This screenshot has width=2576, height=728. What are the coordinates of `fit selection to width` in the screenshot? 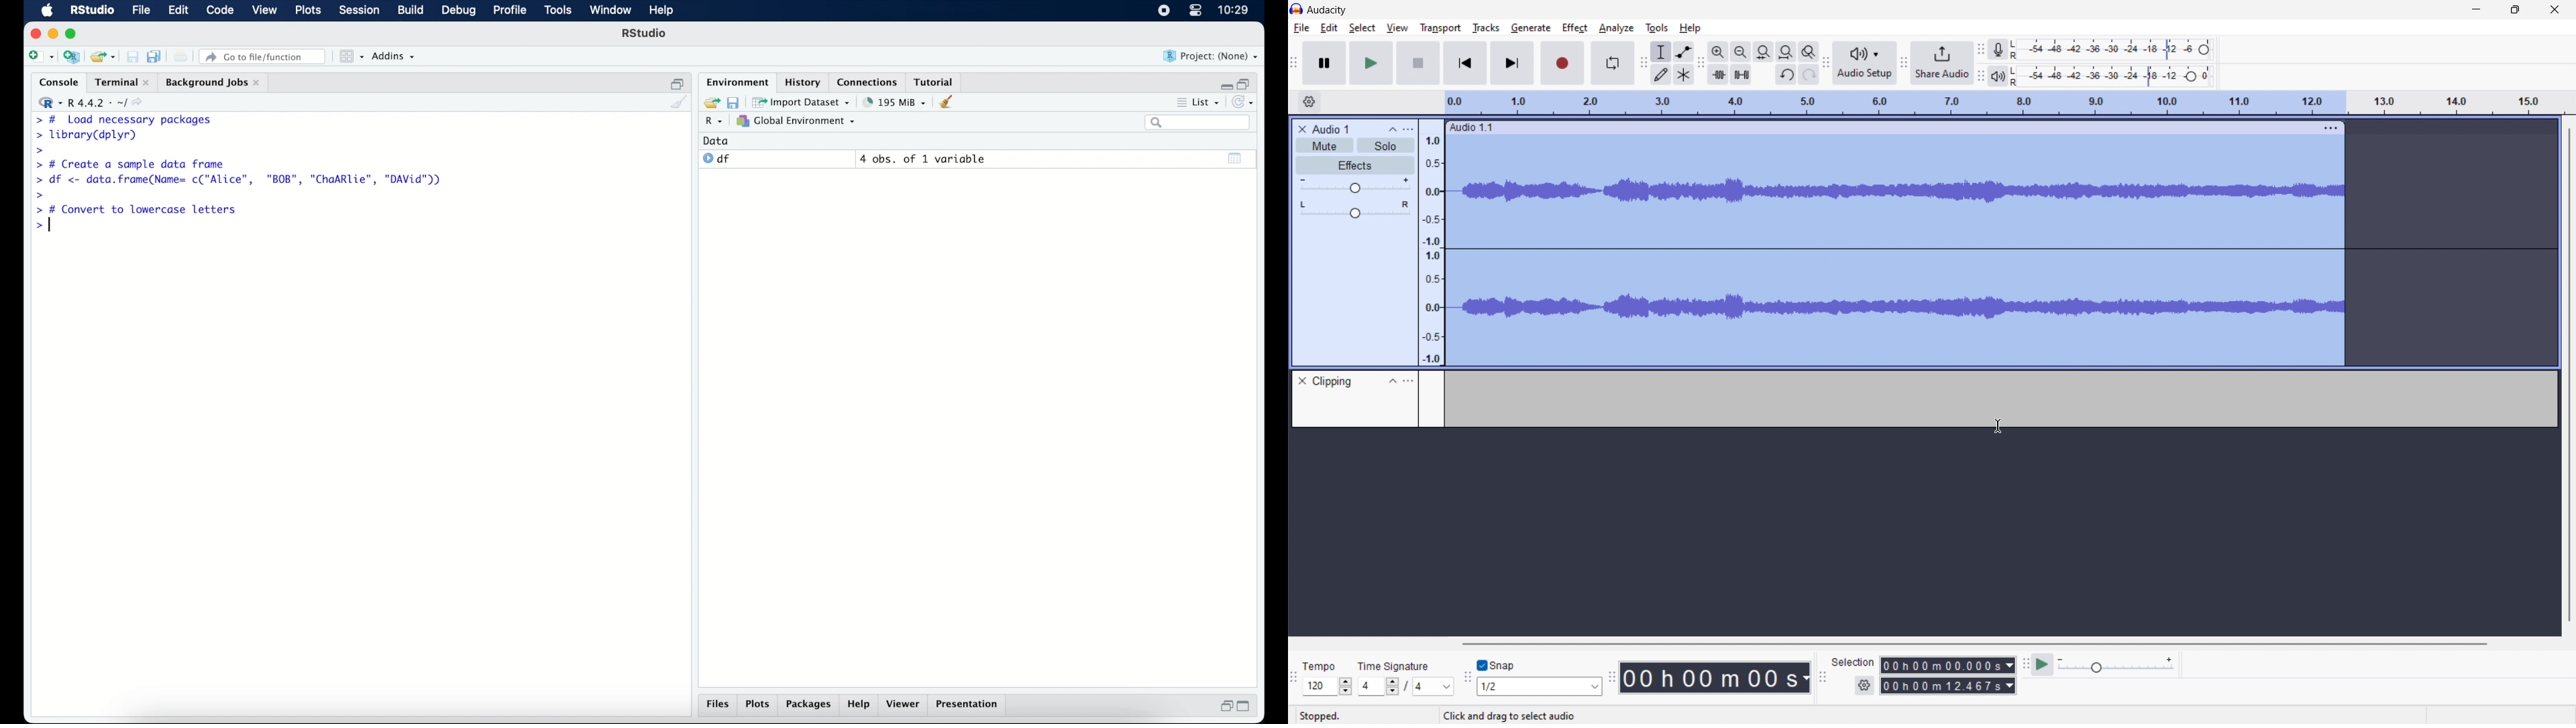 It's located at (1764, 52).